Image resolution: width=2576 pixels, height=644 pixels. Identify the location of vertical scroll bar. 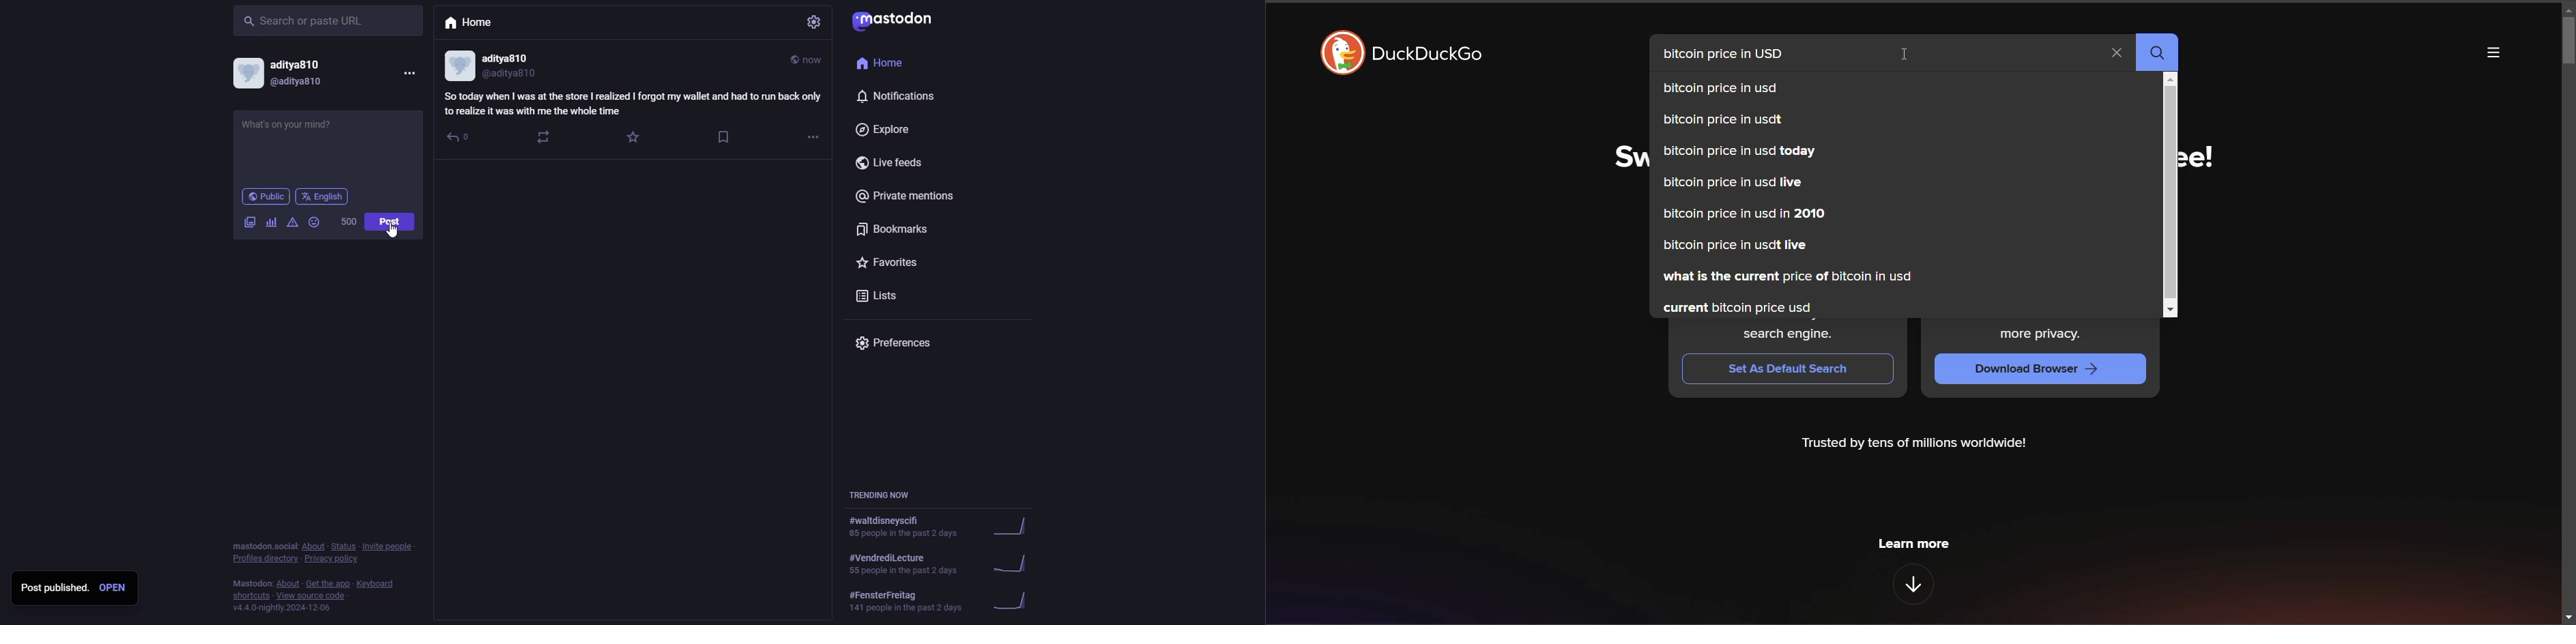
(2172, 197).